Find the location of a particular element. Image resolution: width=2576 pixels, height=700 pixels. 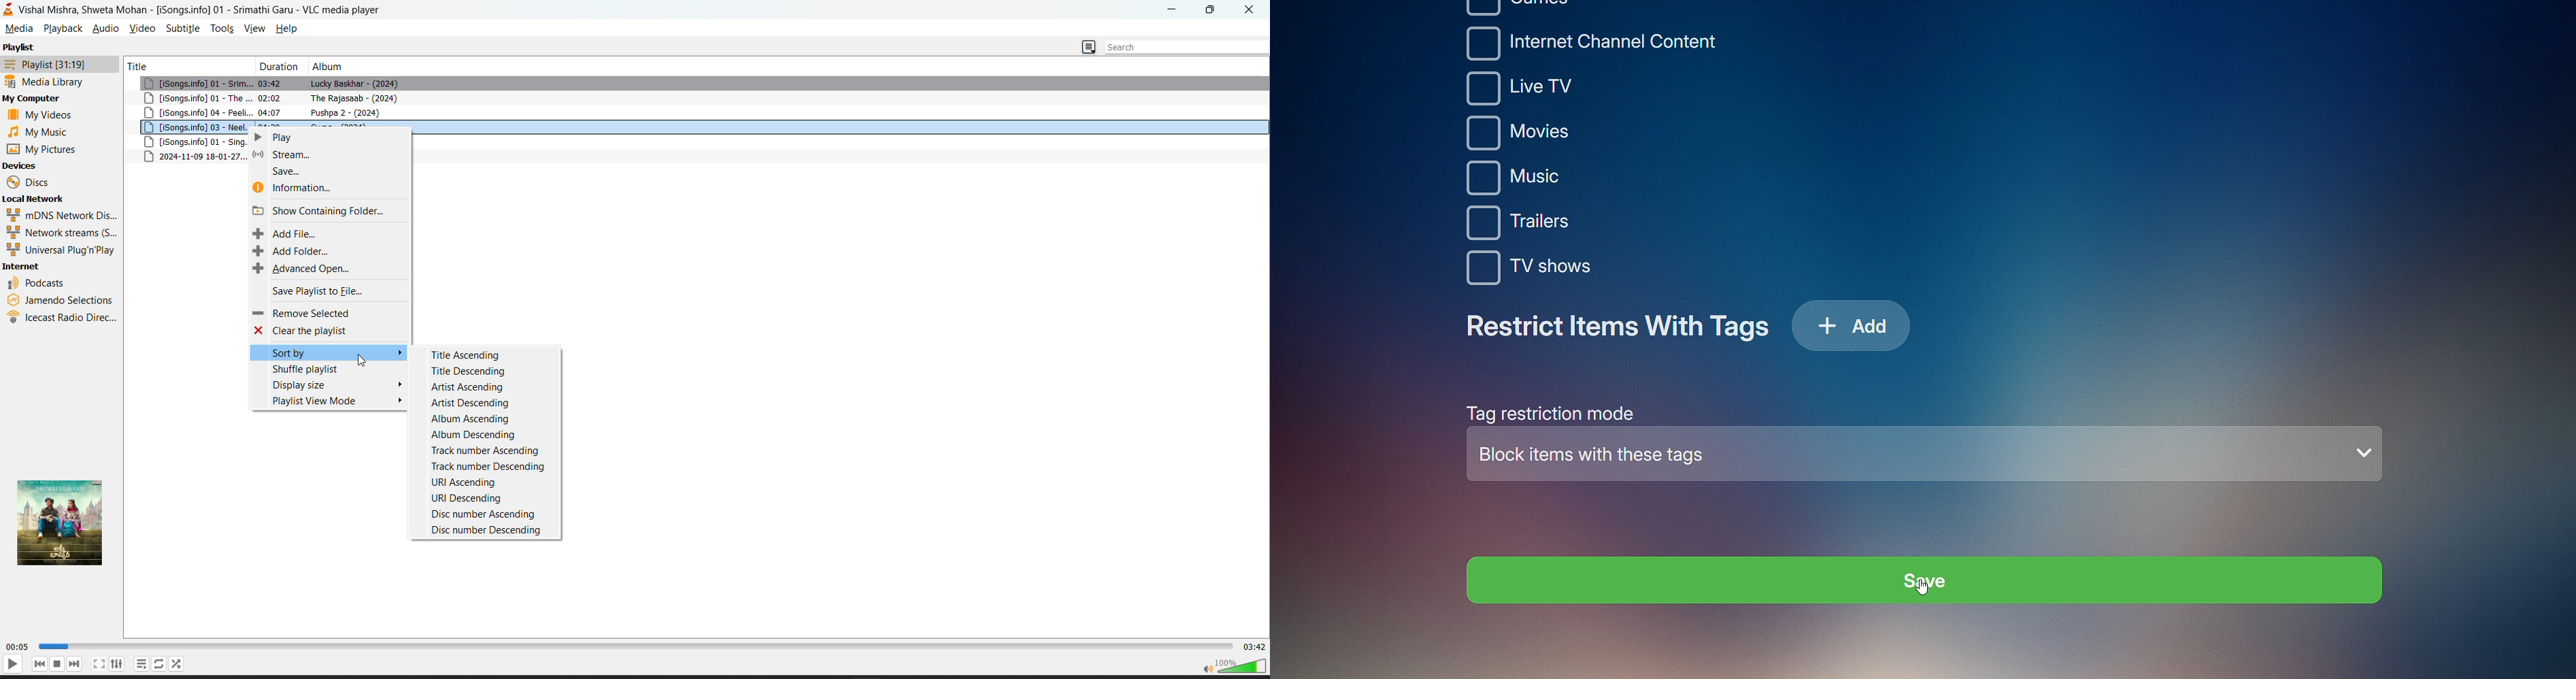

discs is located at coordinates (32, 182).